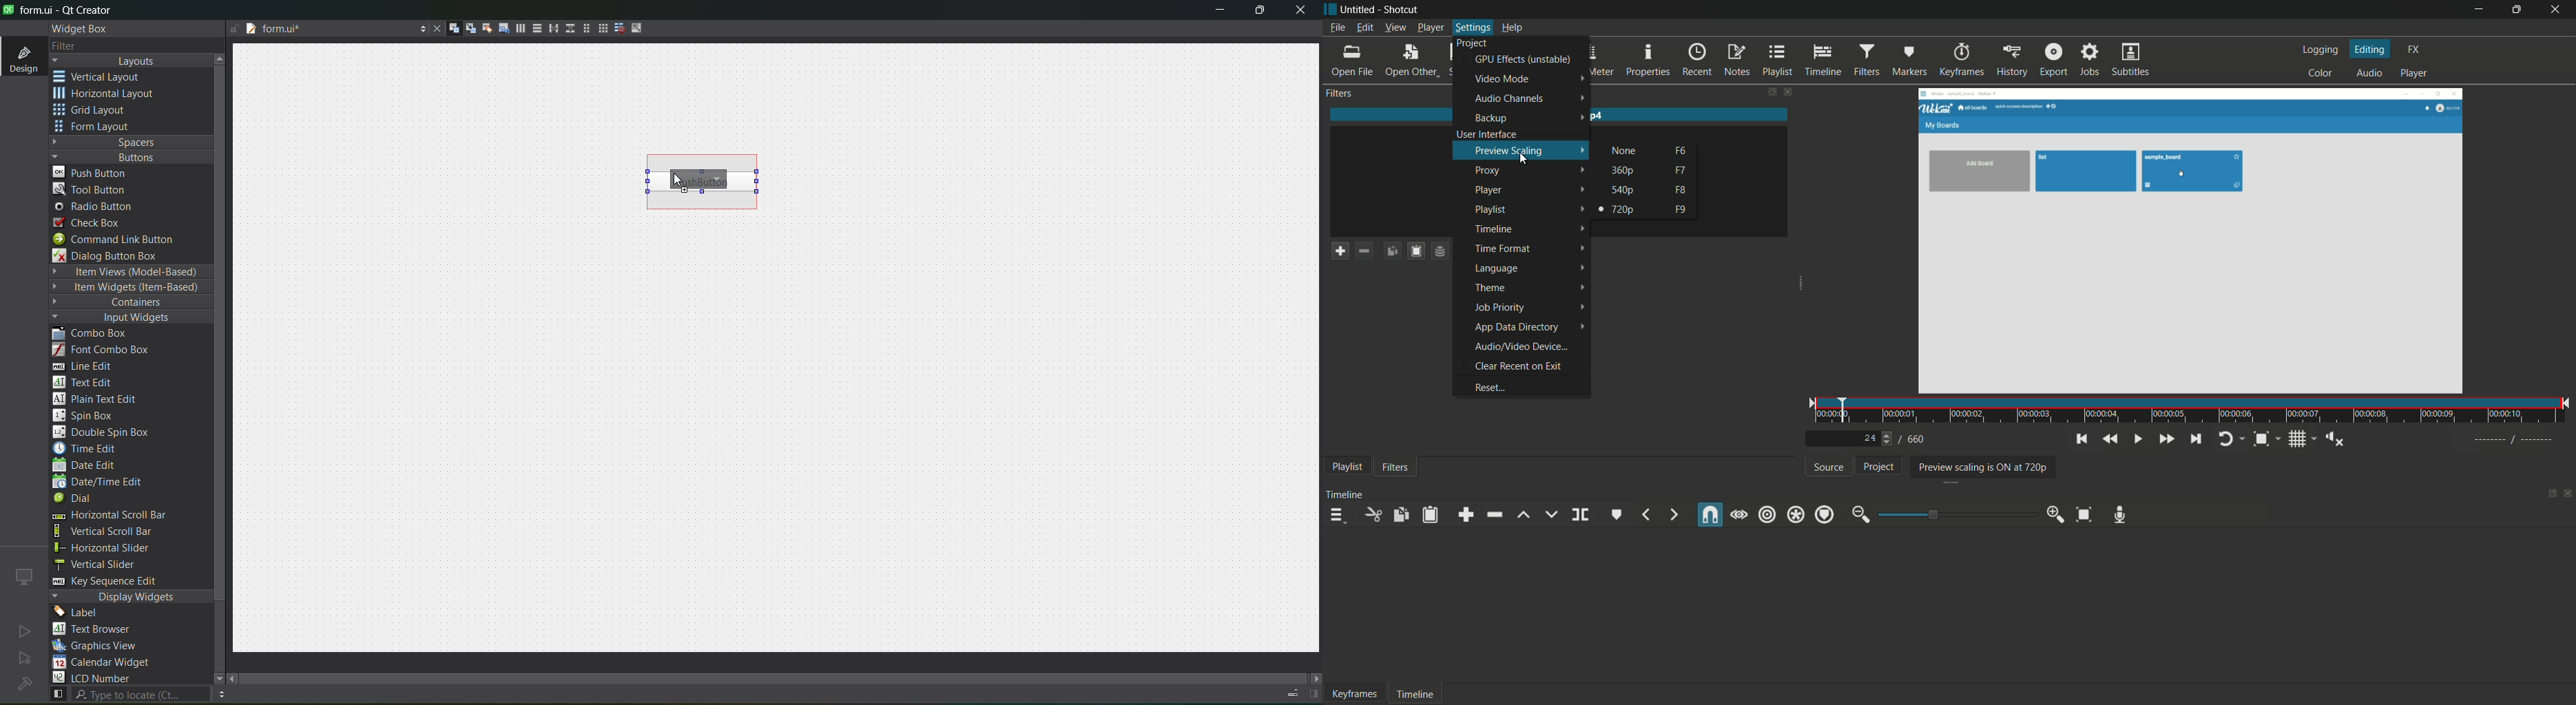 Image resolution: width=2576 pixels, height=728 pixels. I want to click on history, so click(2012, 60).